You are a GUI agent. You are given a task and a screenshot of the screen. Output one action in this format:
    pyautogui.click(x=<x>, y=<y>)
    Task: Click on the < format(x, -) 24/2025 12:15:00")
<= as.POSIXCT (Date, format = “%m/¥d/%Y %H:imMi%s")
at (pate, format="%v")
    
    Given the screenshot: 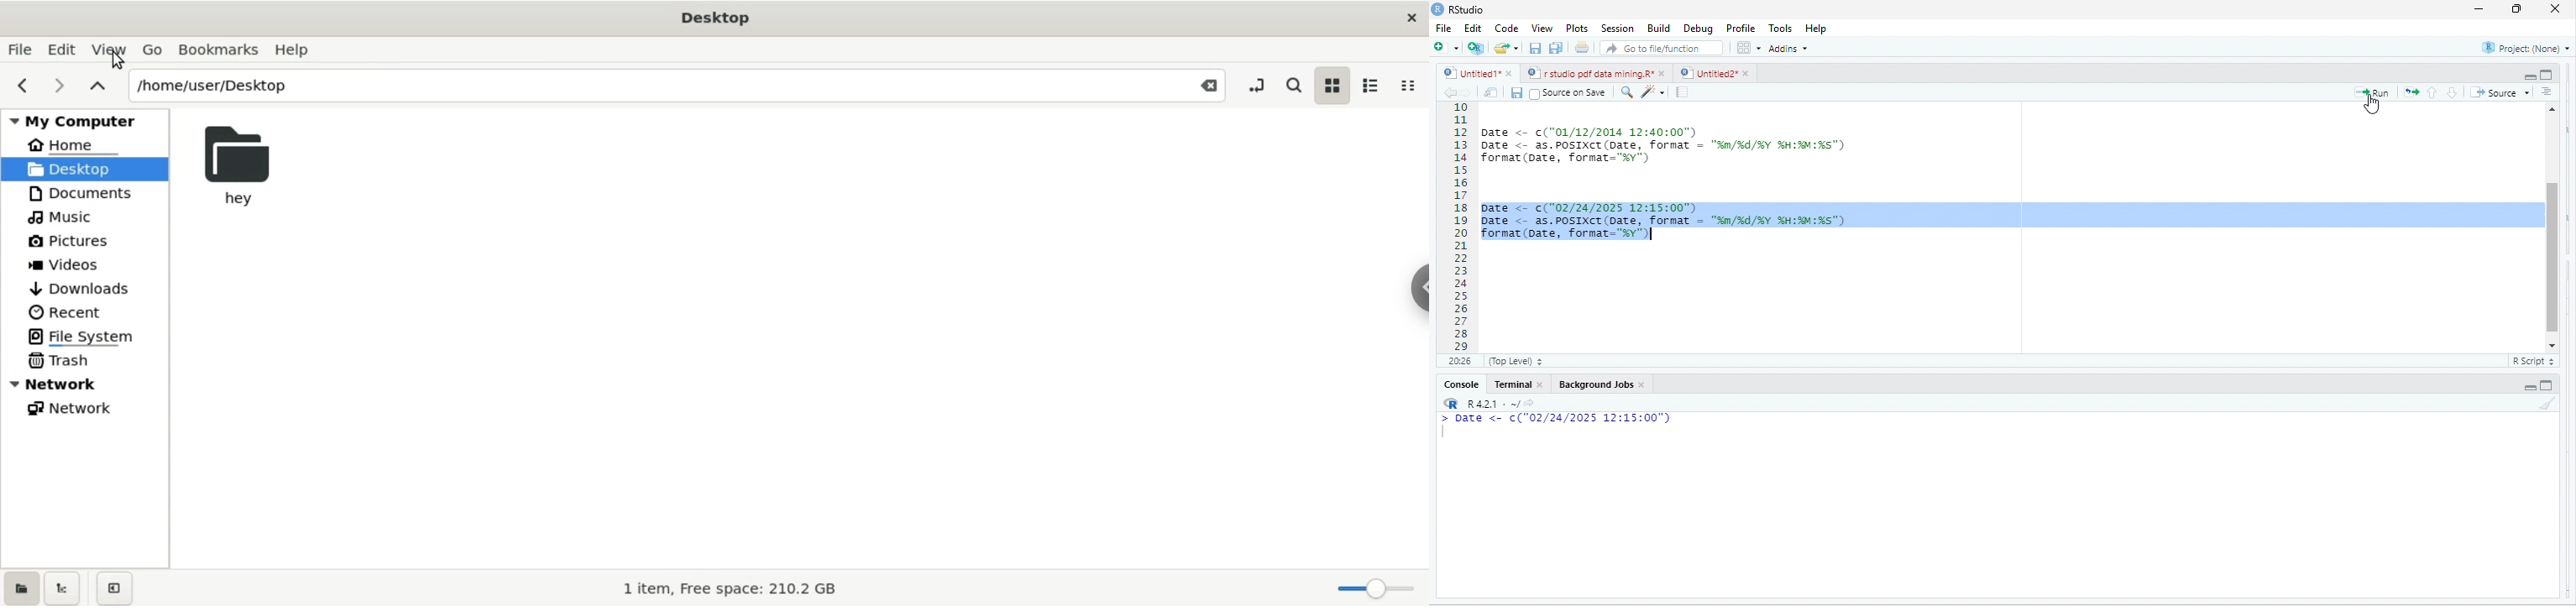 What is the action you would take?
    pyautogui.click(x=2008, y=217)
    